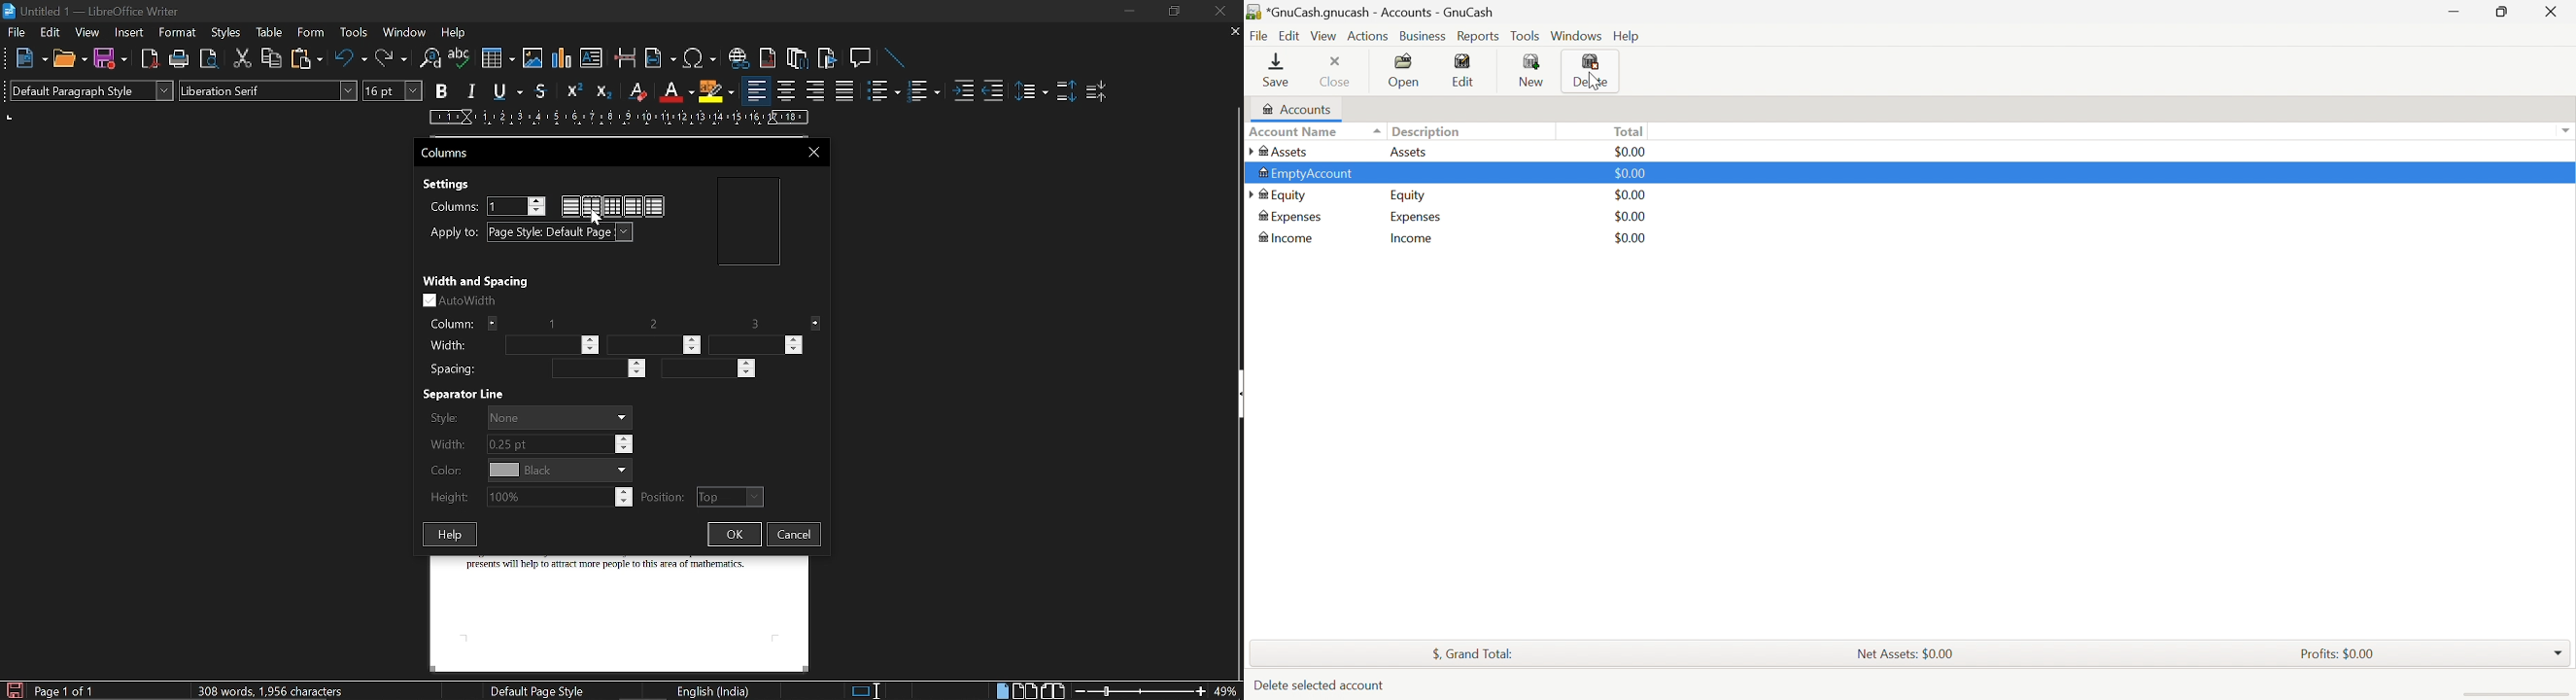 This screenshot has height=700, width=2576. I want to click on Width and Spacing, so click(477, 282).